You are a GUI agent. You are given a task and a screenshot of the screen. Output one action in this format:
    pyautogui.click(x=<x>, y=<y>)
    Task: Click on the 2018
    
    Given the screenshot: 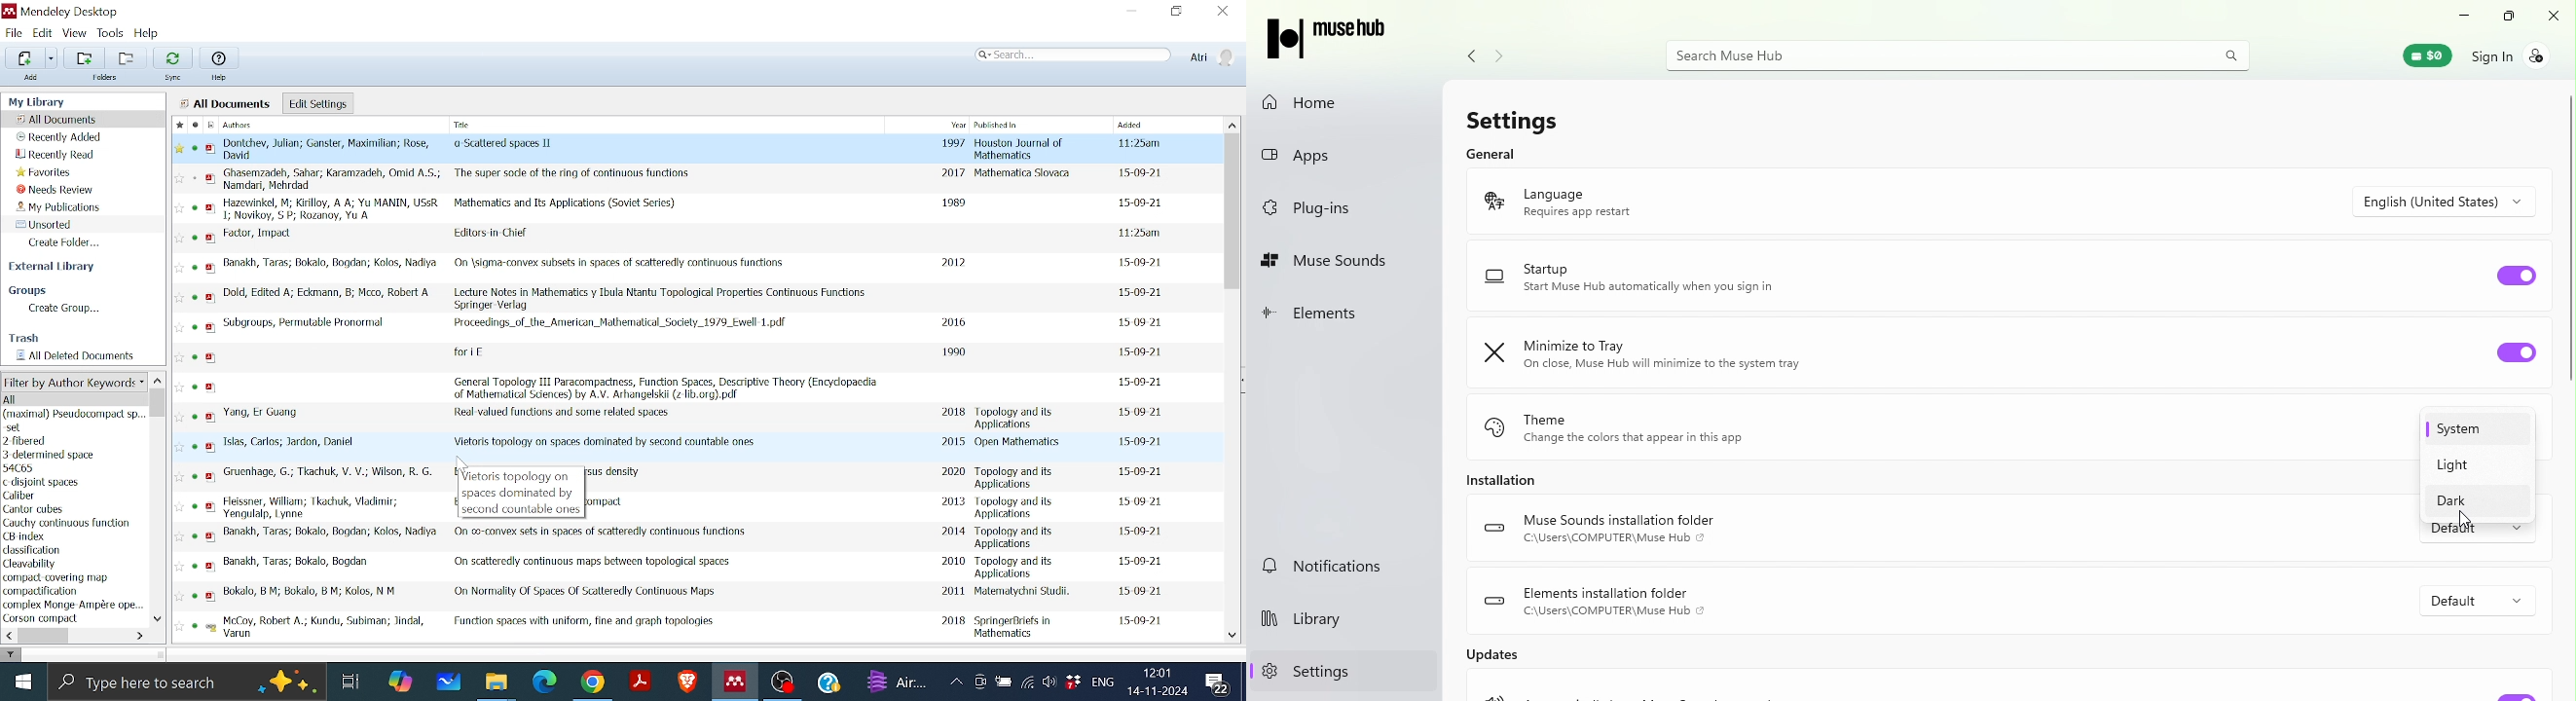 What is the action you would take?
    pyautogui.click(x=949, y=412)
    